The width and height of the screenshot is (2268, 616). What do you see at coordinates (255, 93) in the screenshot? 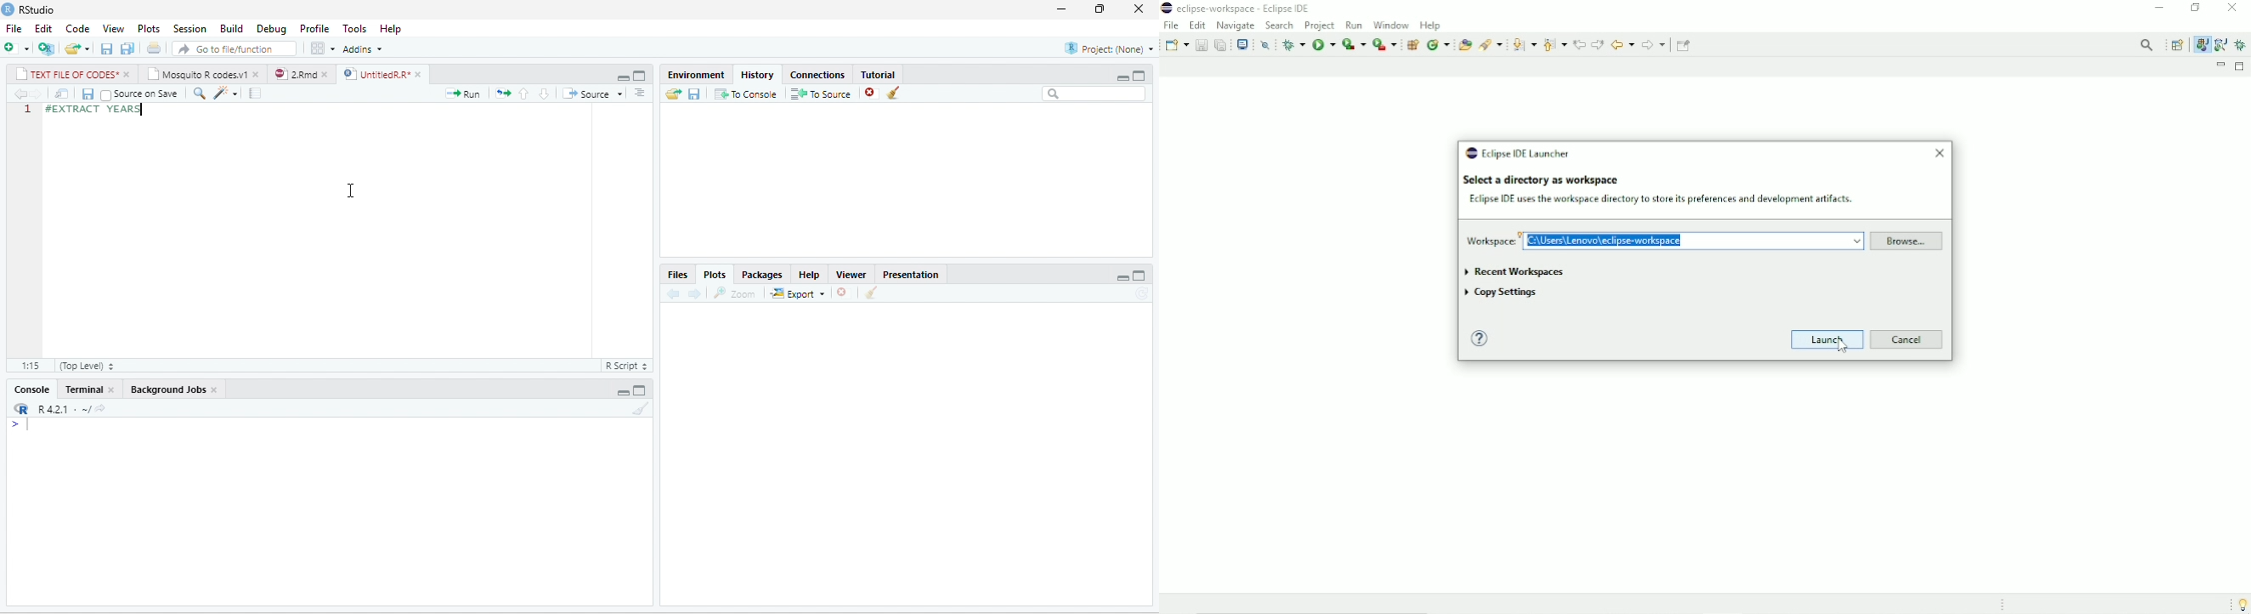
I see `compile report` at bounding box center [255, 93].